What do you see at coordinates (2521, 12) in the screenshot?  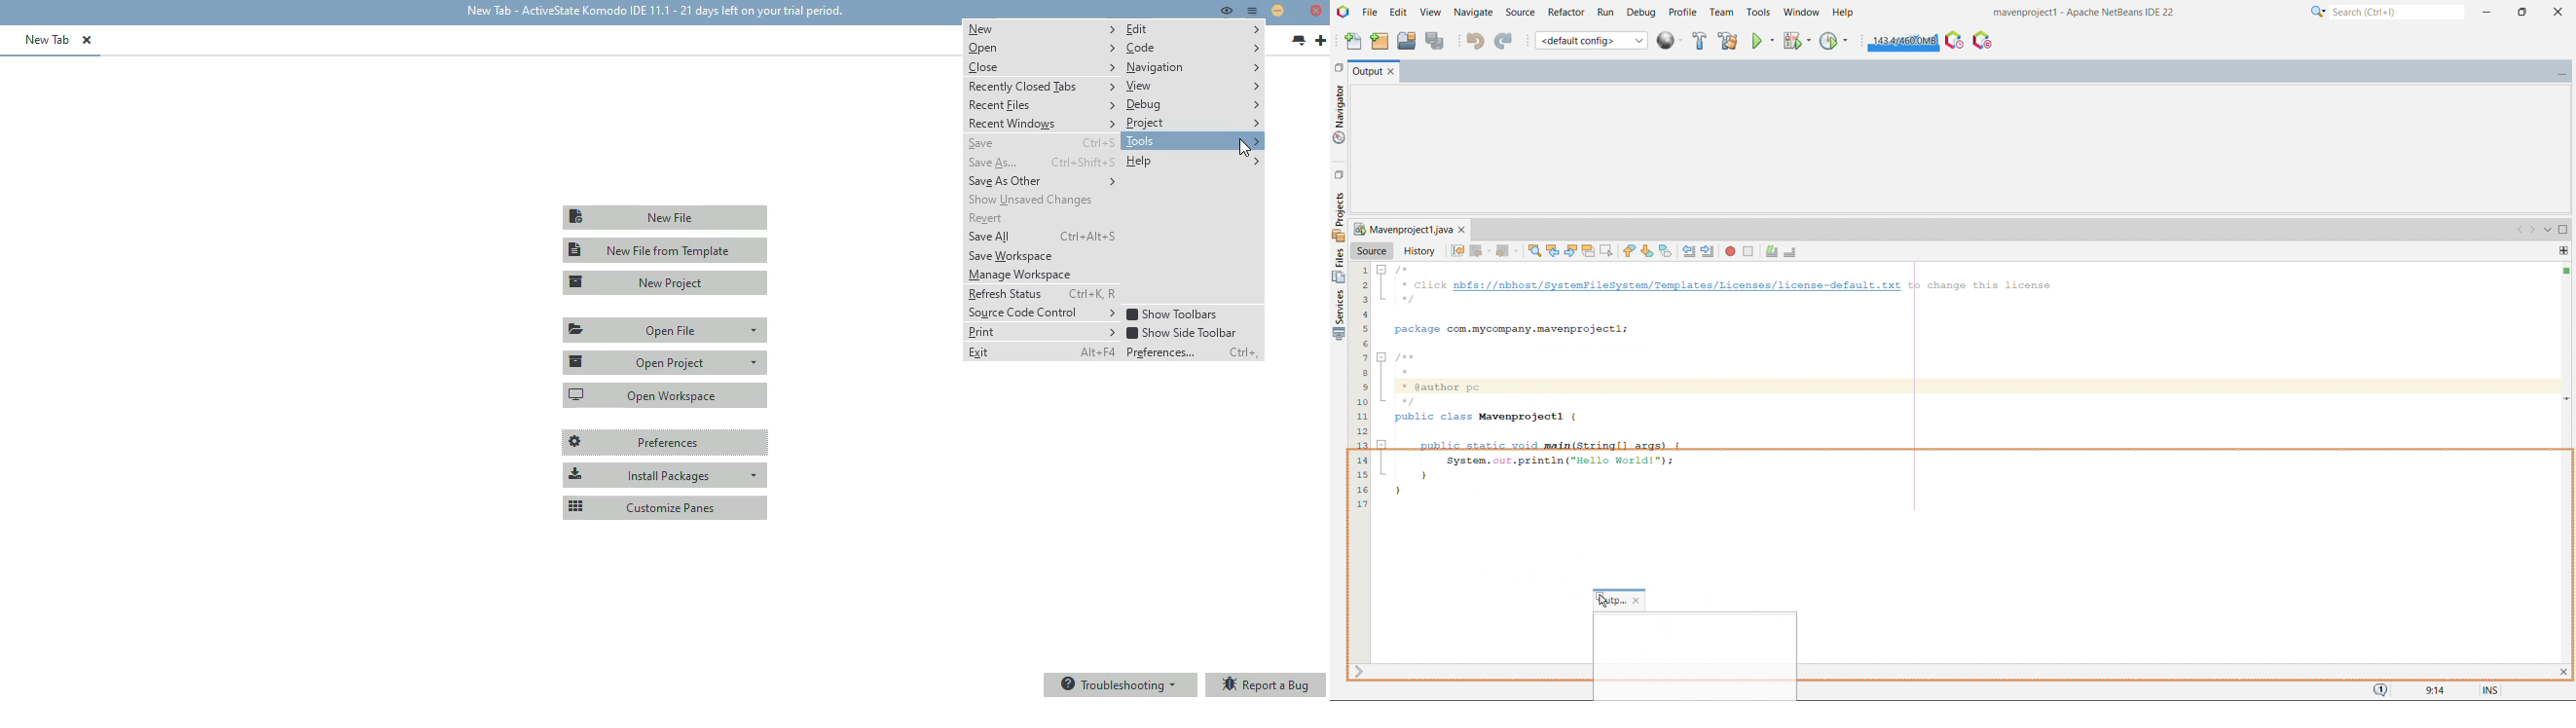 I see `maximize` at bounding box center [2521, 12].